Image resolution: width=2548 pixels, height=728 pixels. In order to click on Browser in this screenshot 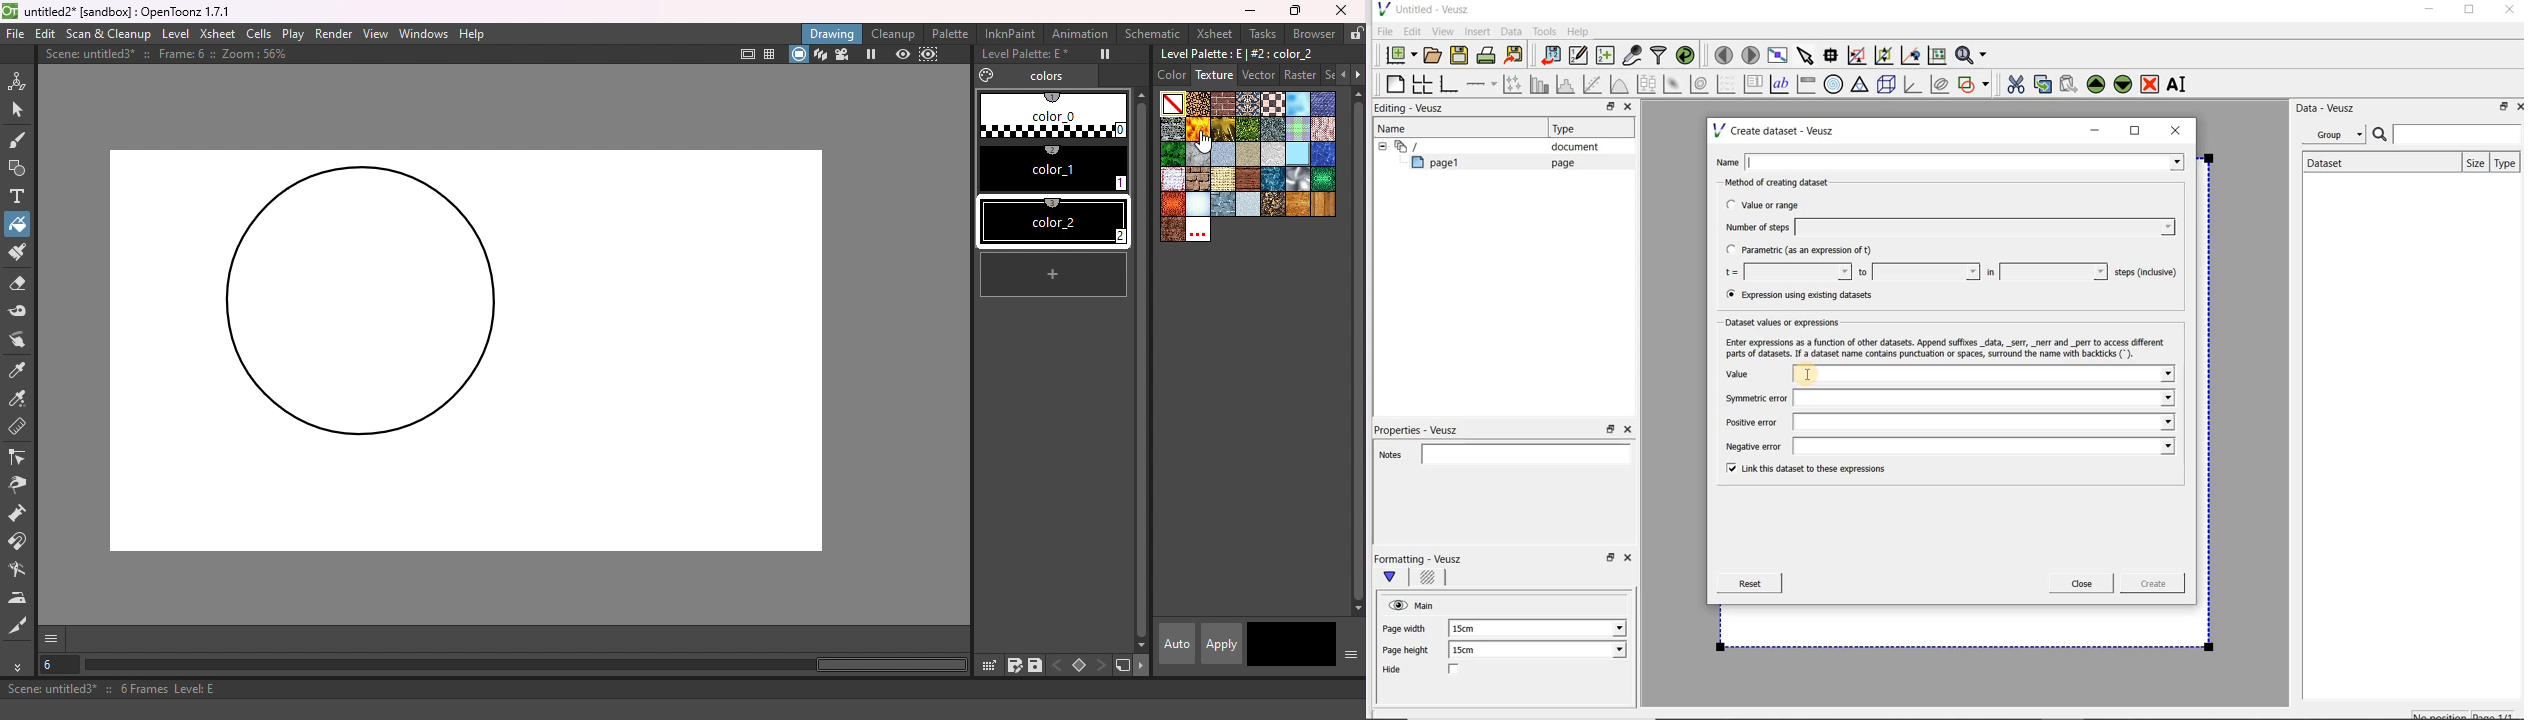, I will do `click(1312, 35)`.